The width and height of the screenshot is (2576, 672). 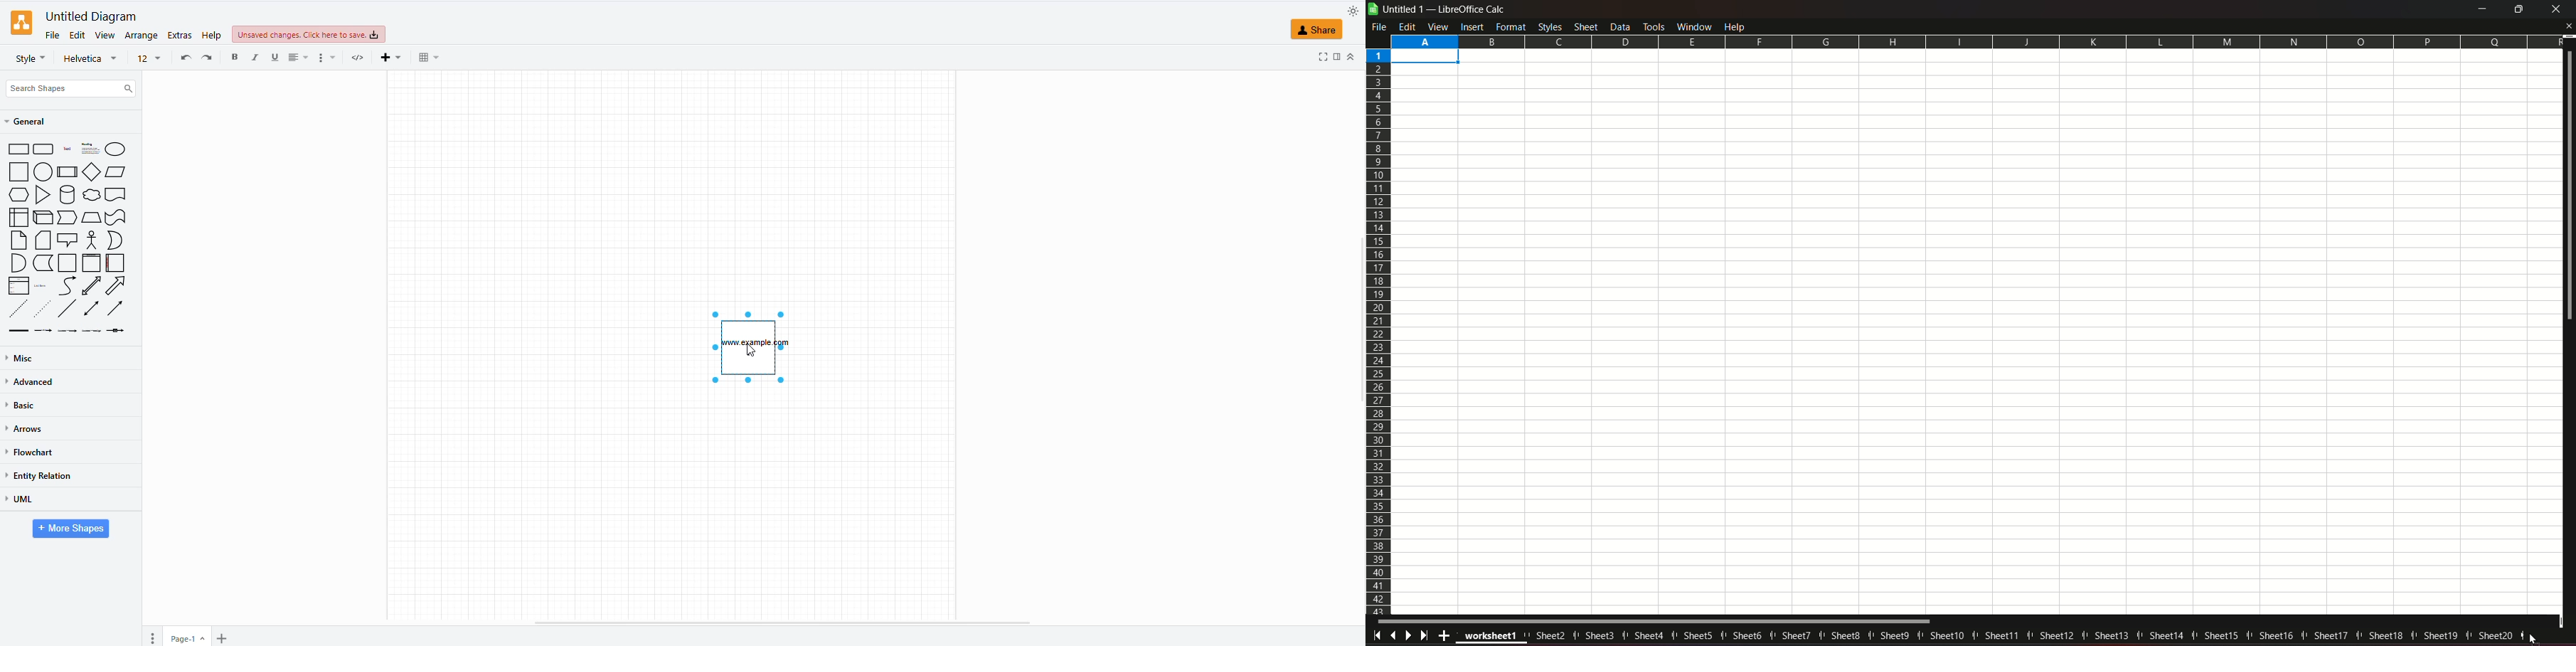 What do you see at coordinates (114, 263) in the screenshot?
I see `horizontal container` at bounding box center [114, 263].